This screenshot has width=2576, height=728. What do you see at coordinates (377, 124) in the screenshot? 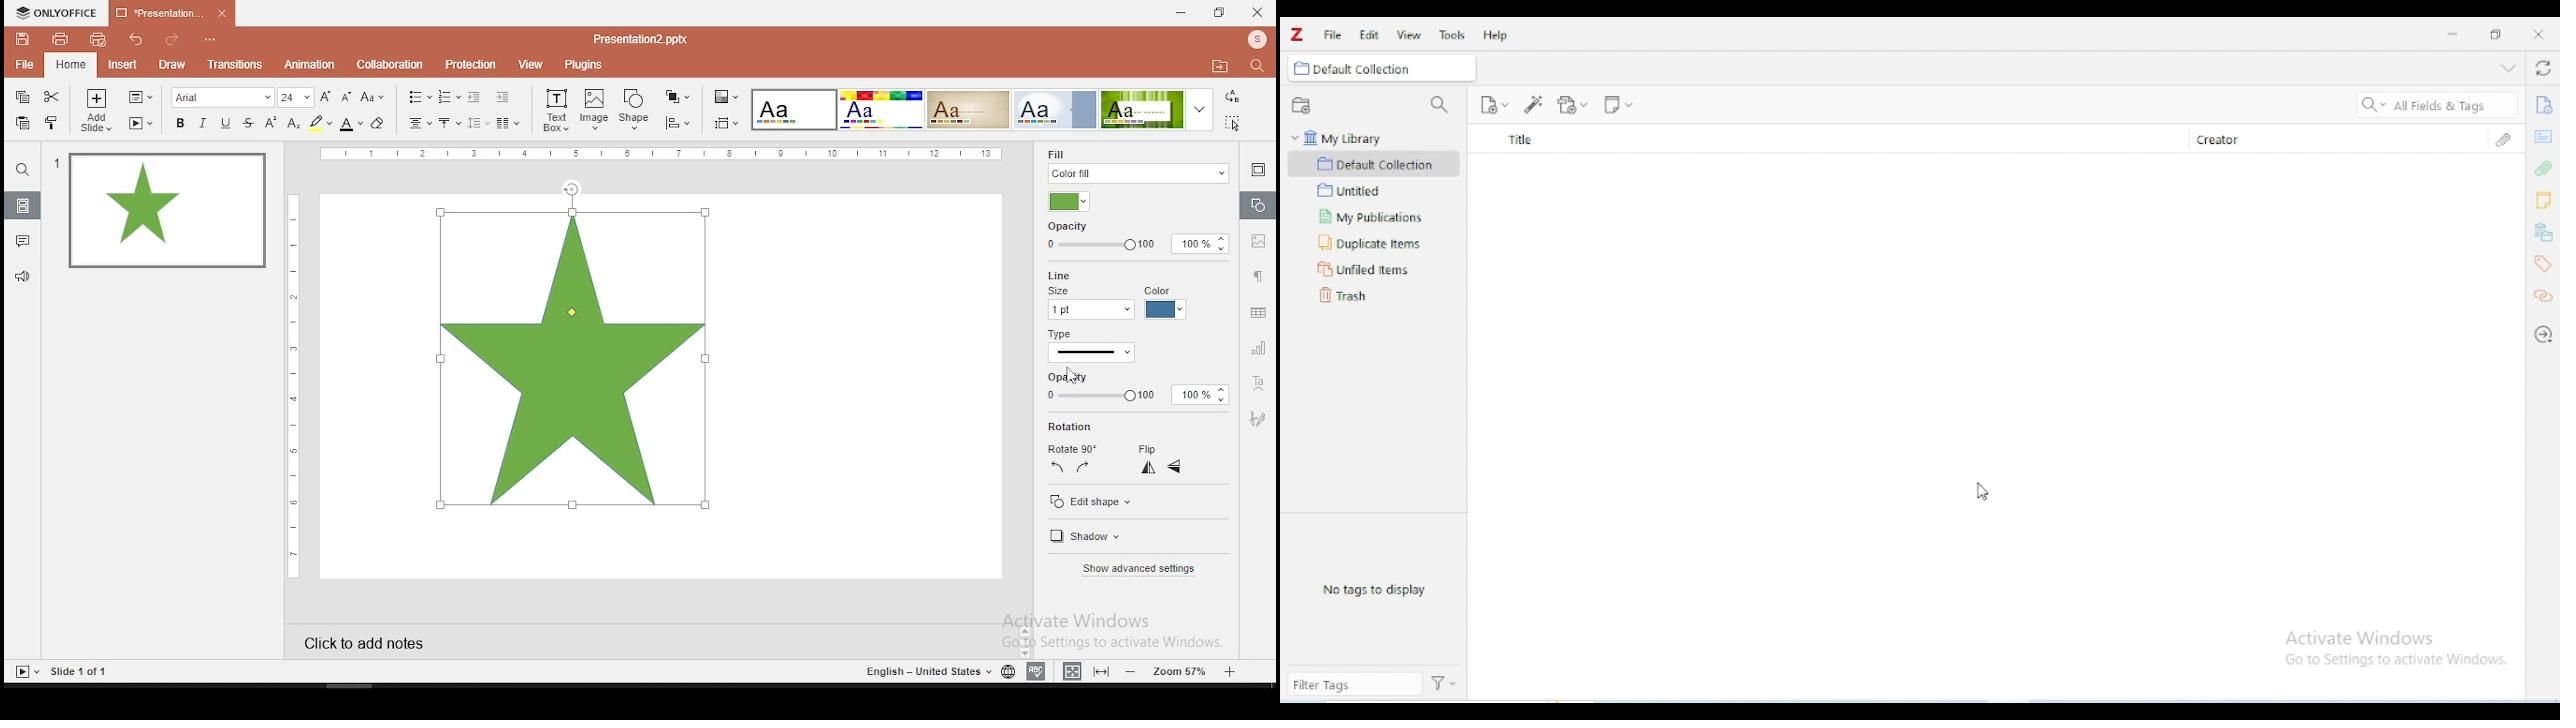
I see `eraser tool` at bounding box center [377, 124].